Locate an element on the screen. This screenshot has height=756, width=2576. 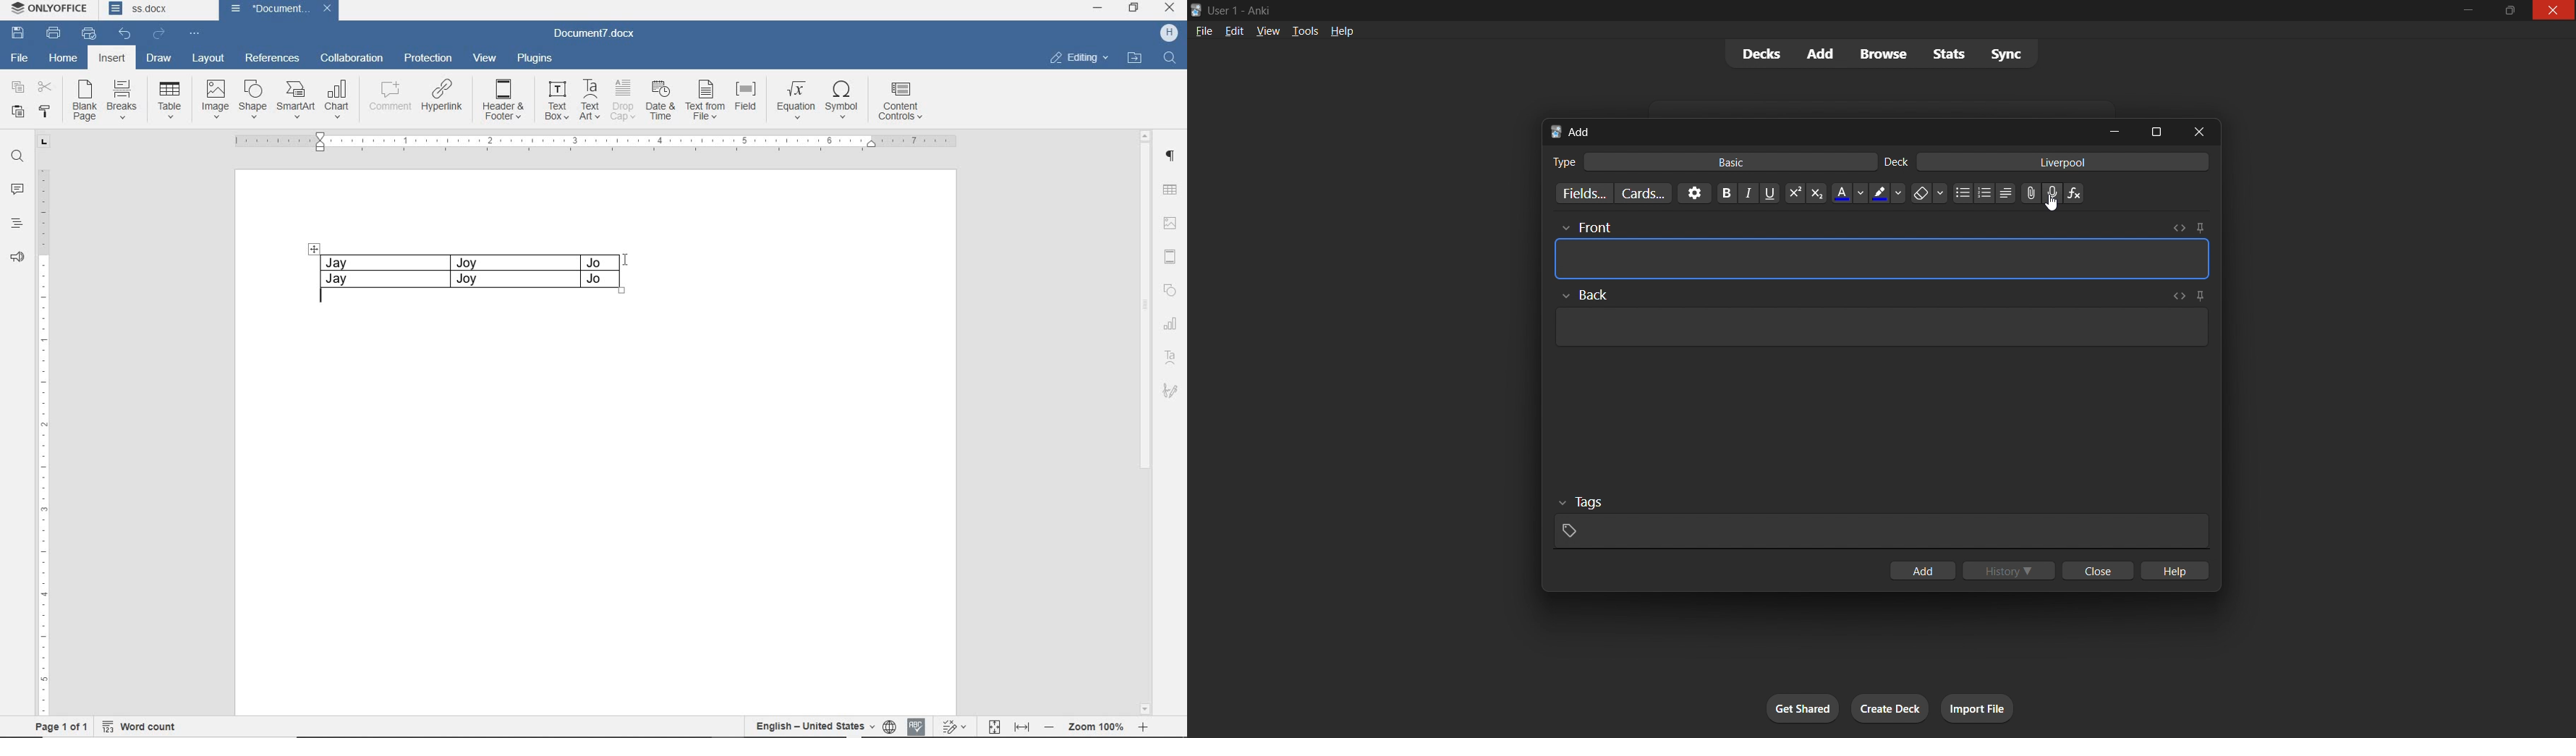
 is located at coordinates (2063, 162).